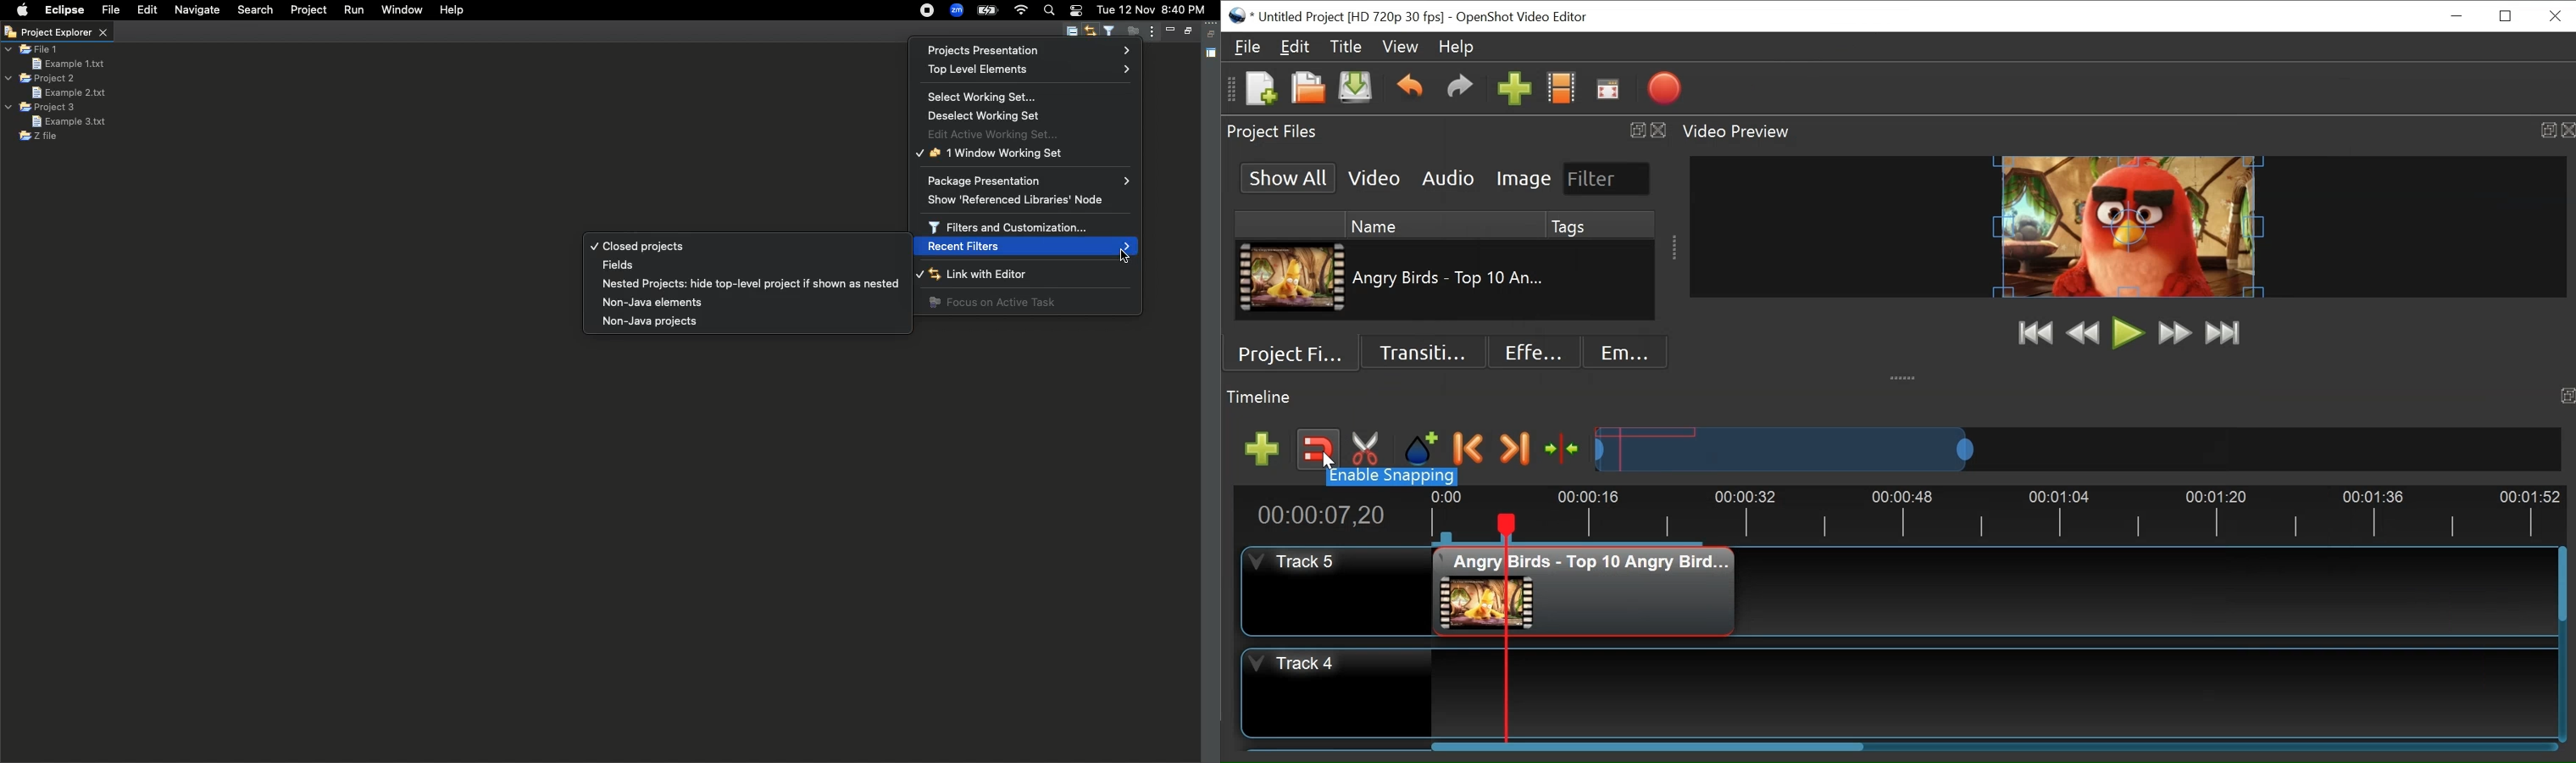 The height and width of the screenshot is (784, 2576). What do you see at coordinates (2077, 449) in the screenshot?
I see `Zoom slider` at bounding box center [2077, 449].